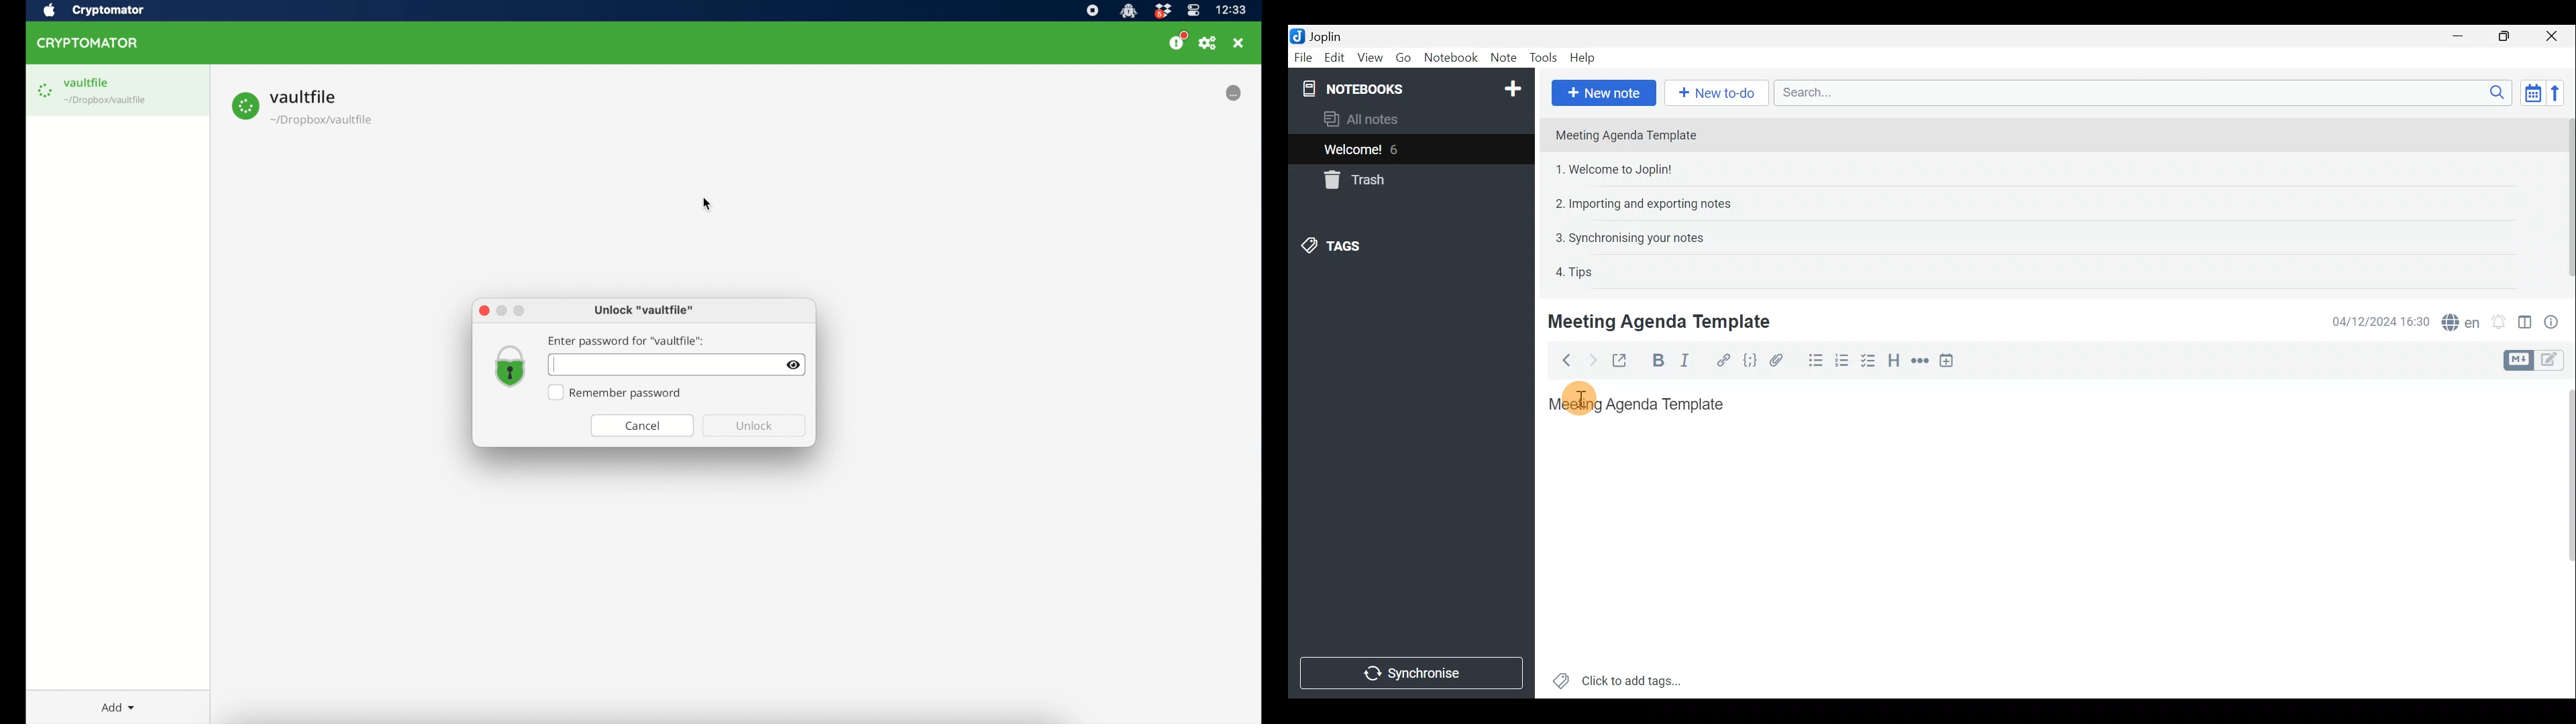 Image resolution: width=2576 pixels, height=728 pixels. I want to click on cryptomator, so click(87, 42).